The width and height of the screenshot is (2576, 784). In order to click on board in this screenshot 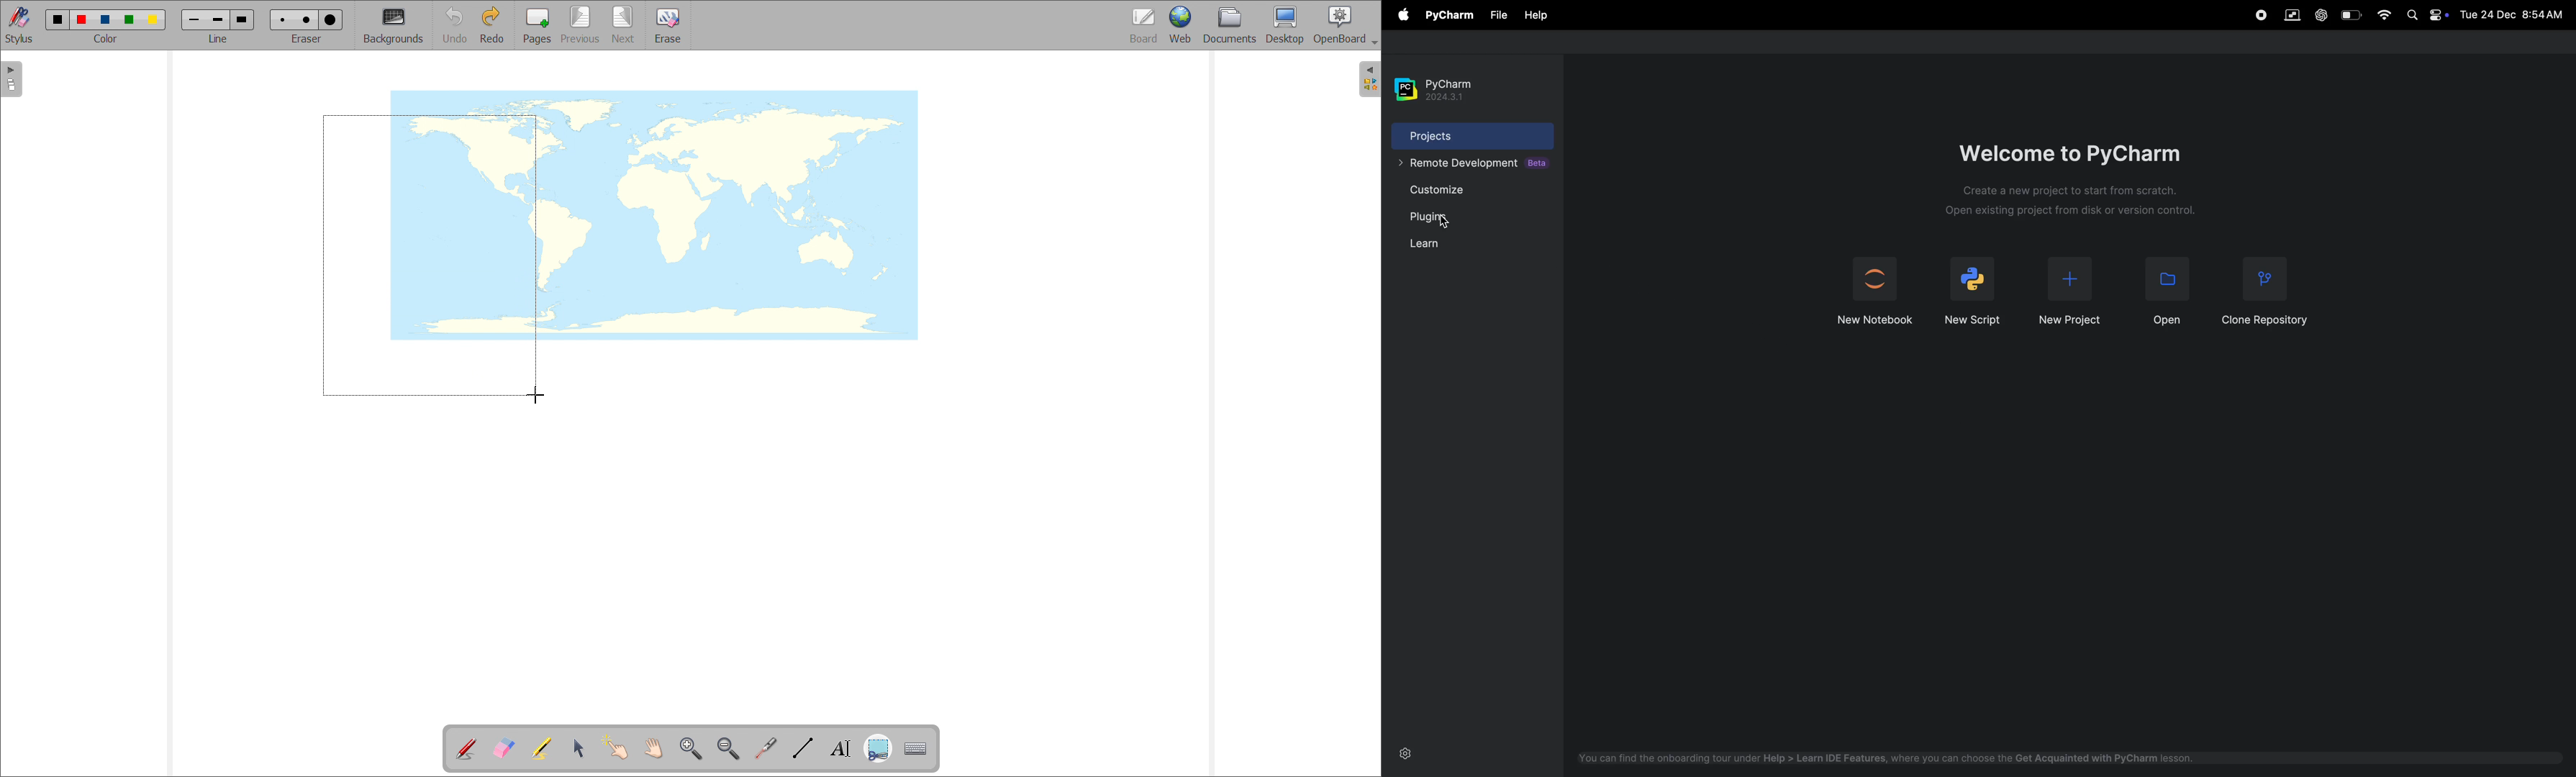, I will do `click(1145, 26)`.